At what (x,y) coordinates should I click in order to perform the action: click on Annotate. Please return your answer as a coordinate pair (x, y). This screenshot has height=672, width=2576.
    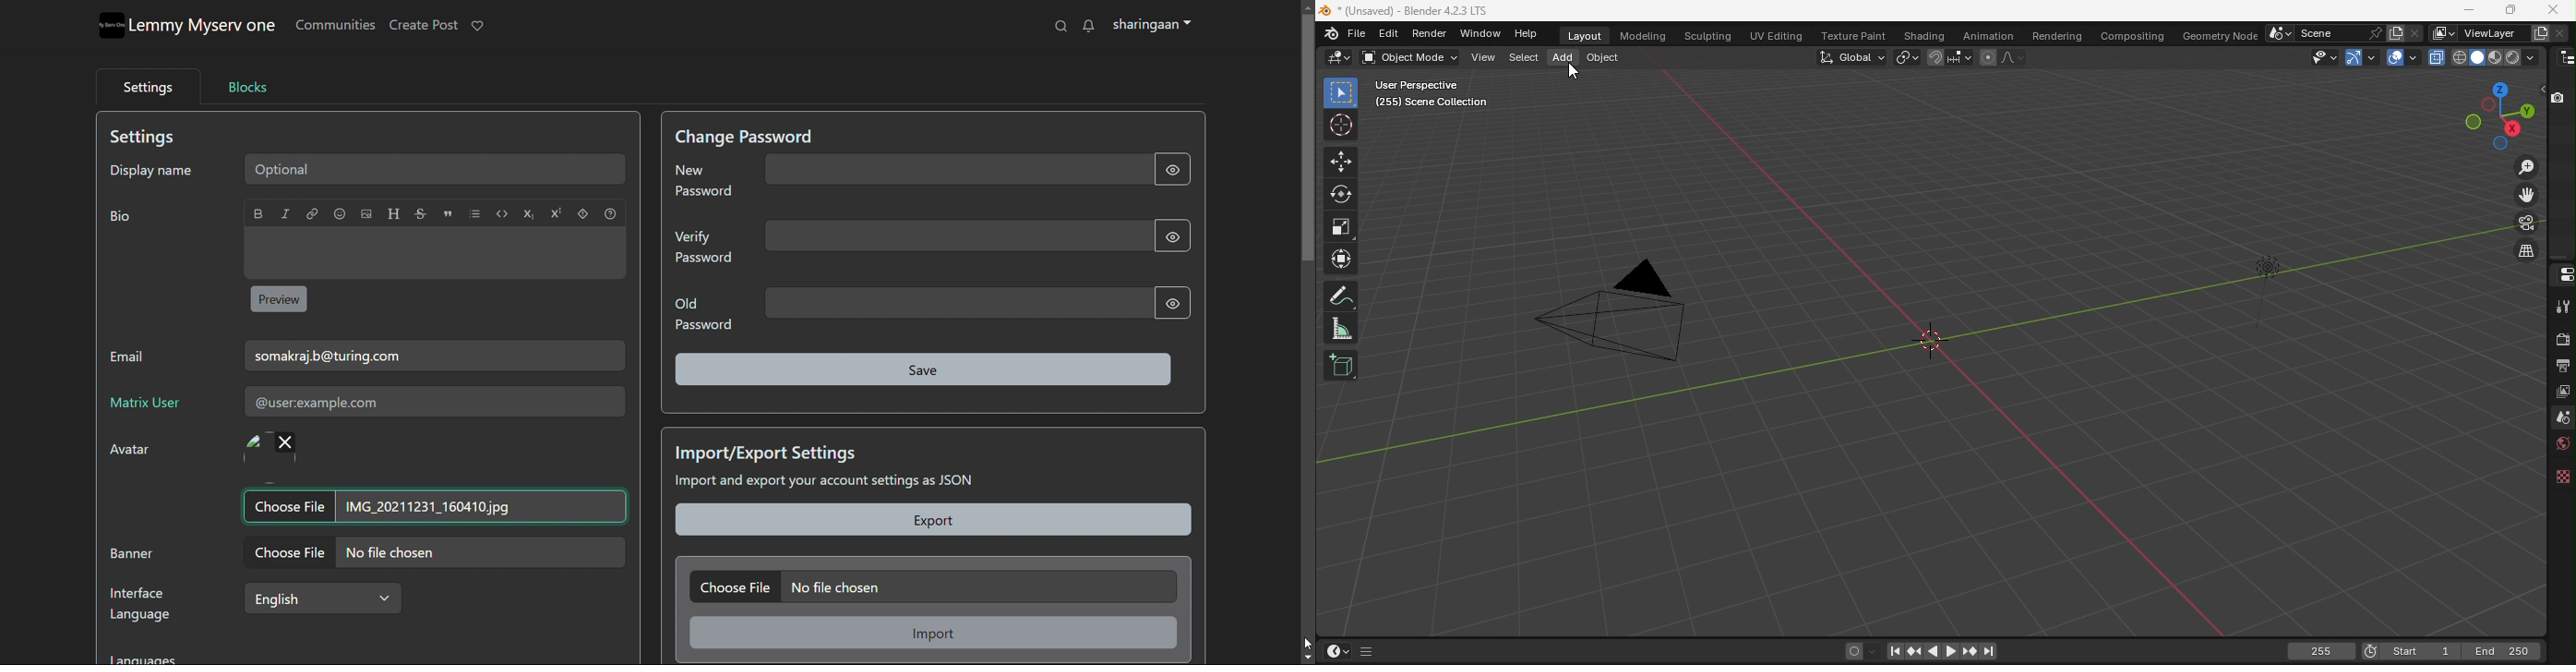
    Looking at the image, I should click on (1343, 295).